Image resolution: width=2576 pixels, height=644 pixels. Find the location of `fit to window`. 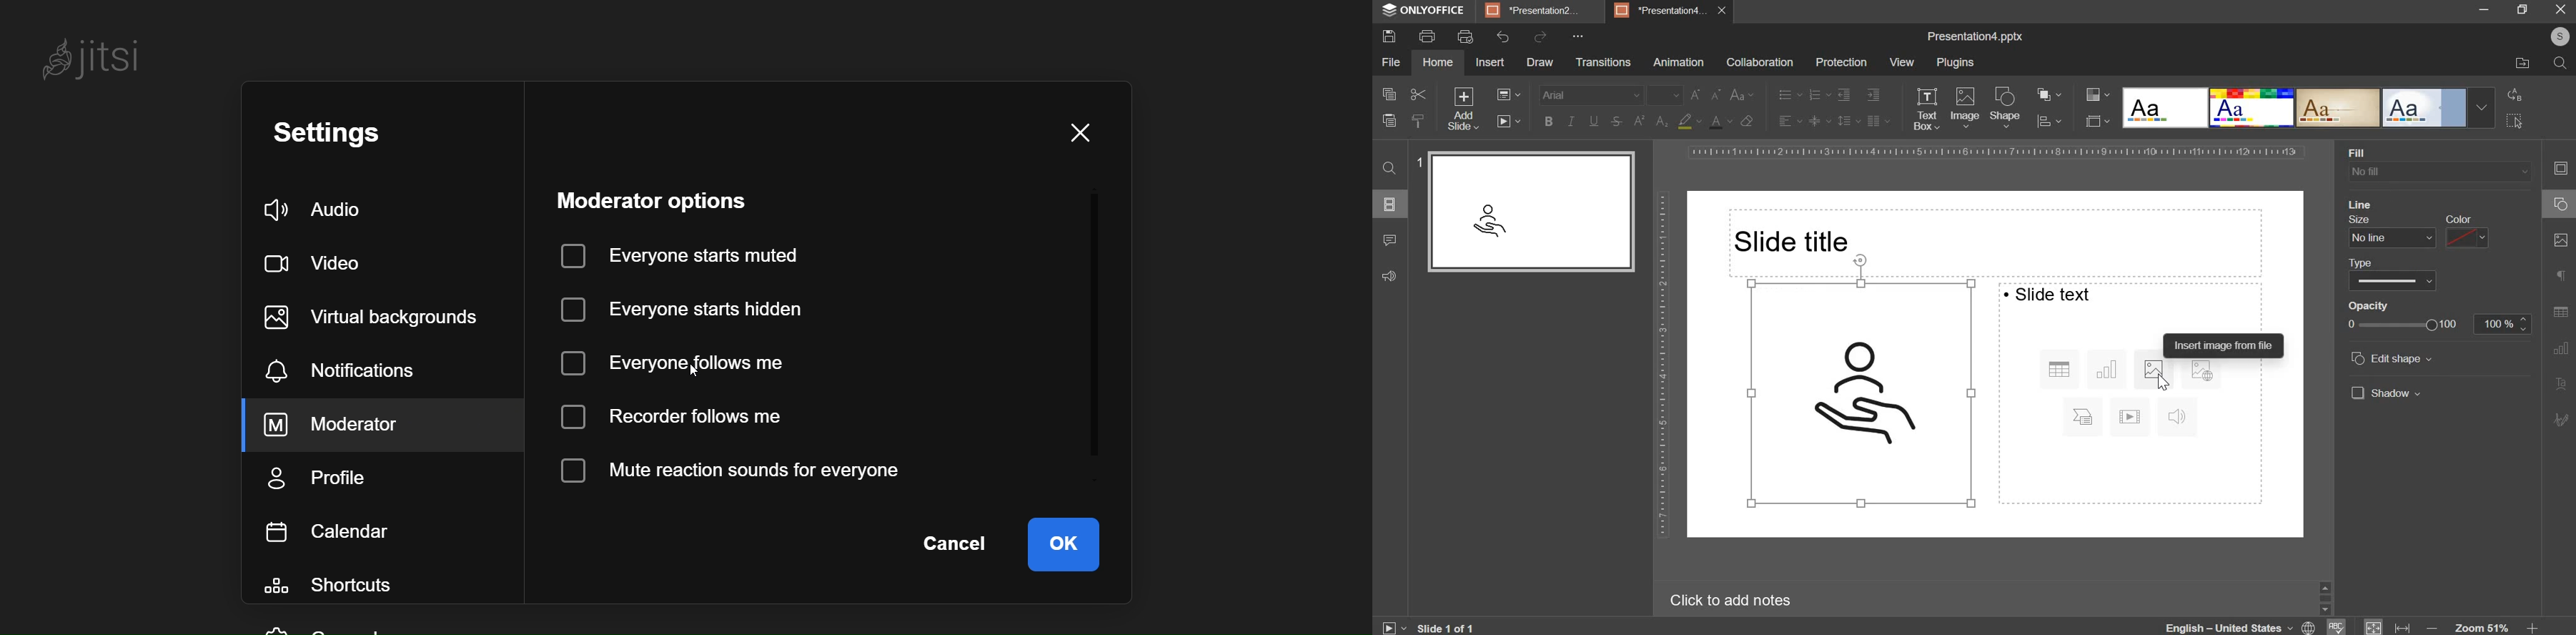

fit to window is located at coordinates (2374, 627).